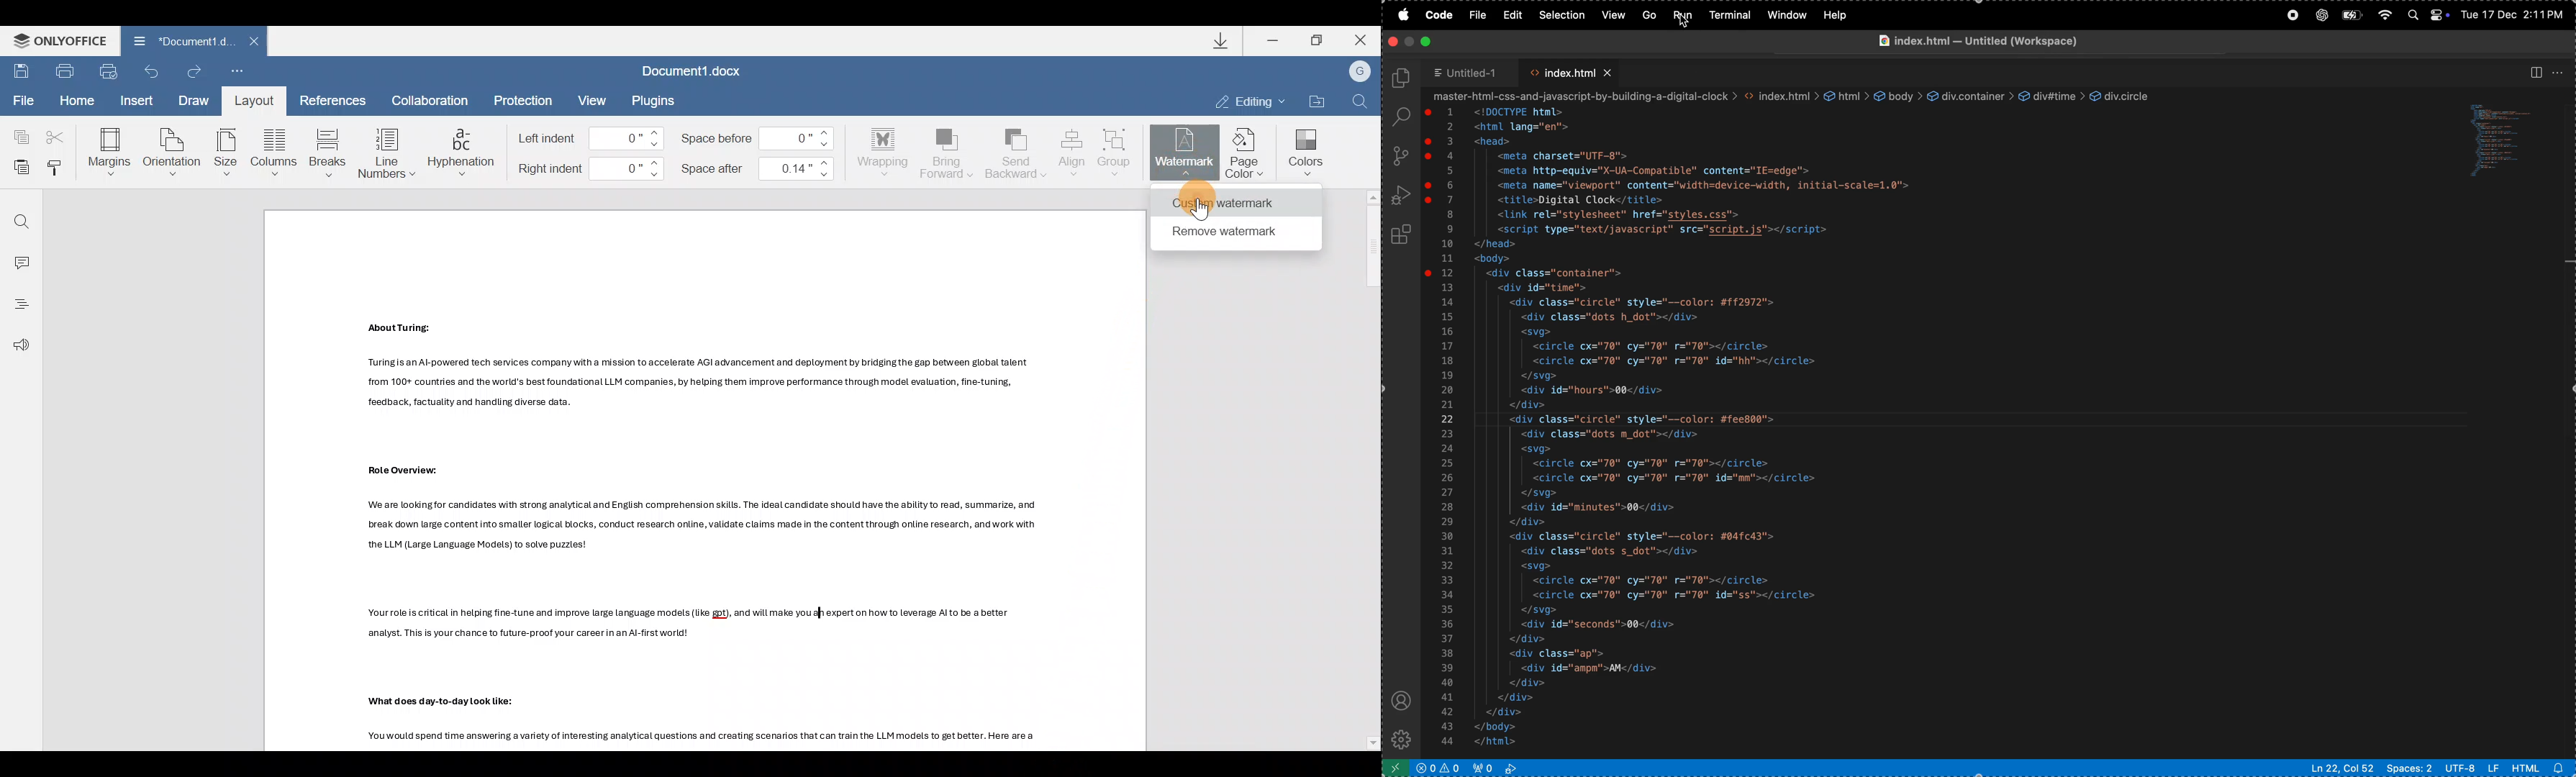  Describe the element at coordinates (2540, 769) in the screenshot. I see `html` at that location.